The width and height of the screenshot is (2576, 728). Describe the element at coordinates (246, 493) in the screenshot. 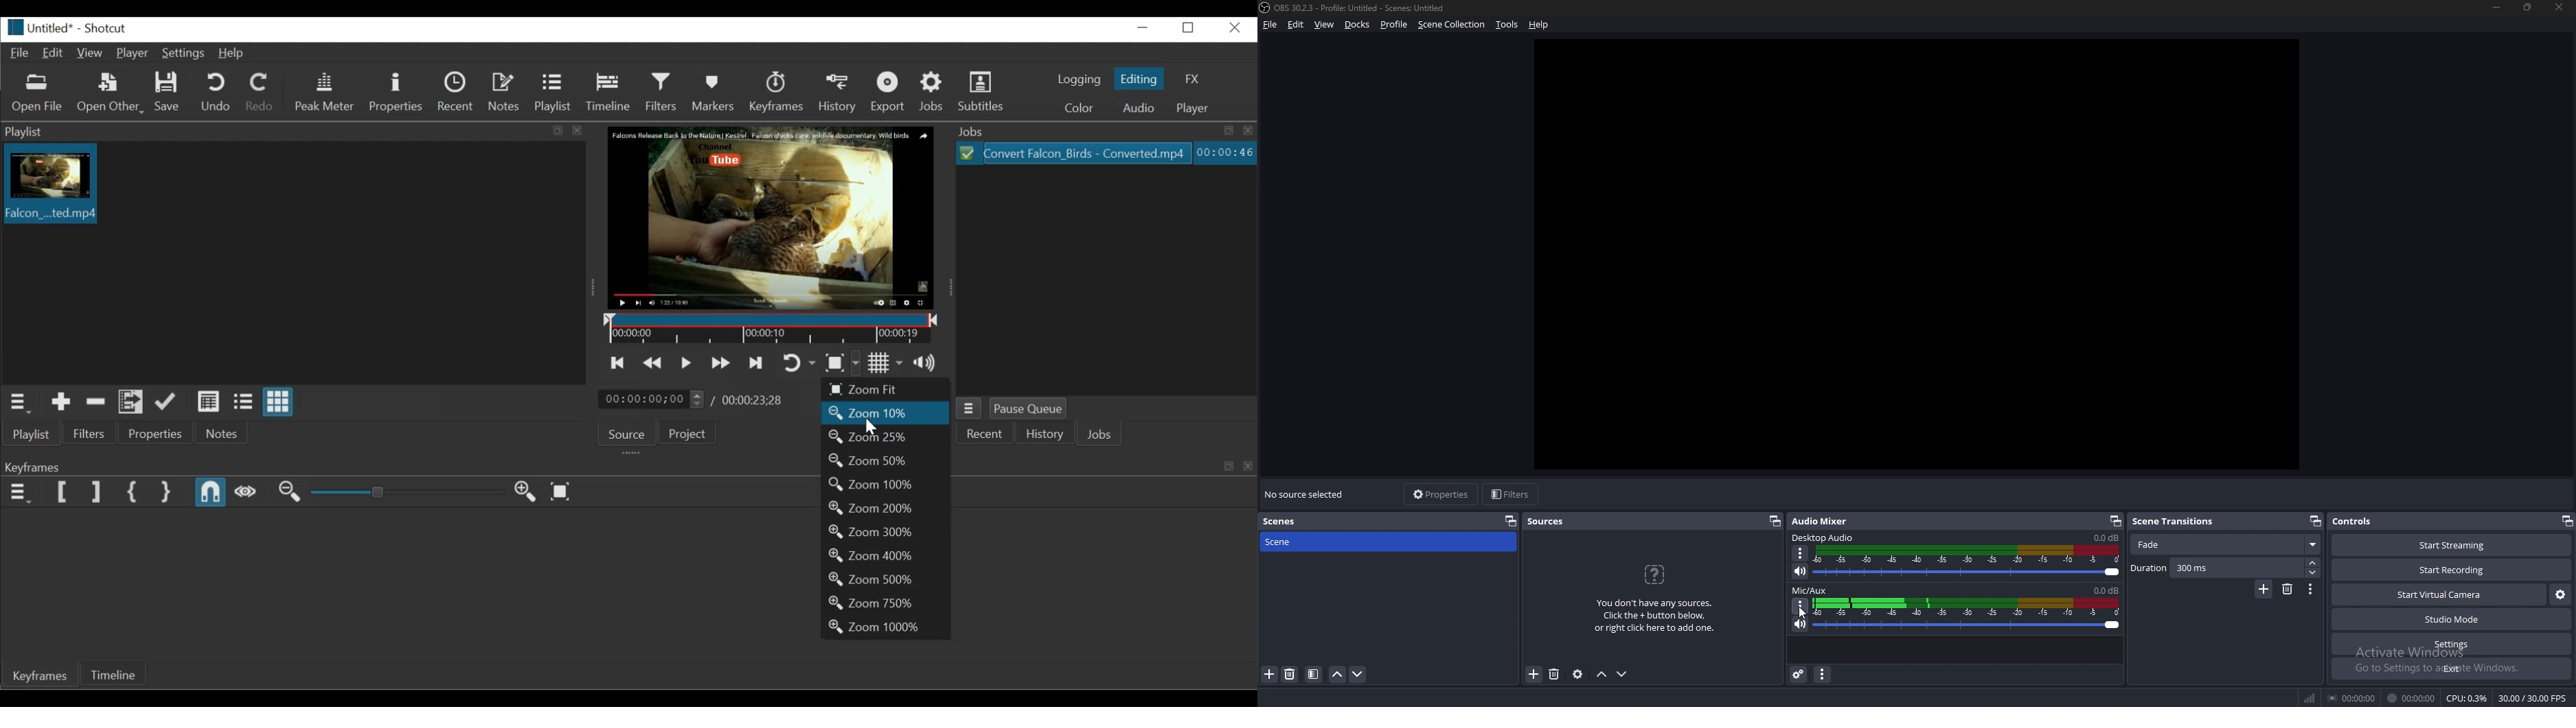

I see `Scrub while dragging` at that location.